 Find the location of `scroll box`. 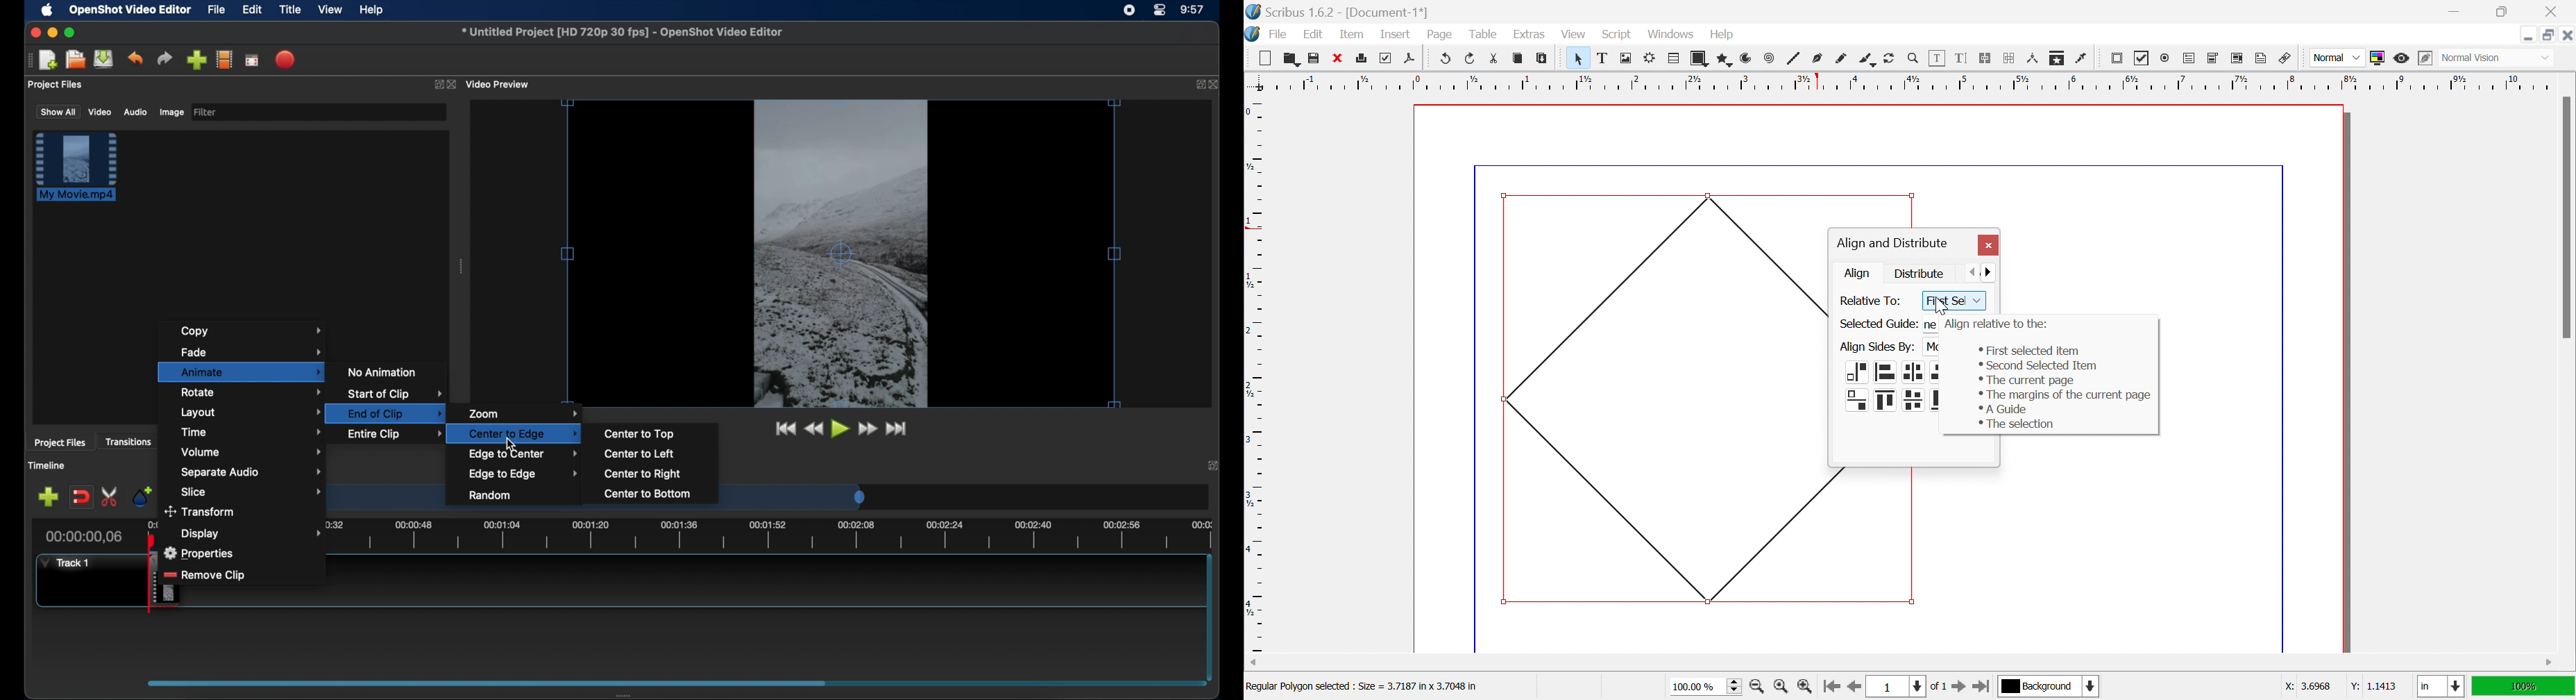

scroll box is located at coordinates (482, 682).